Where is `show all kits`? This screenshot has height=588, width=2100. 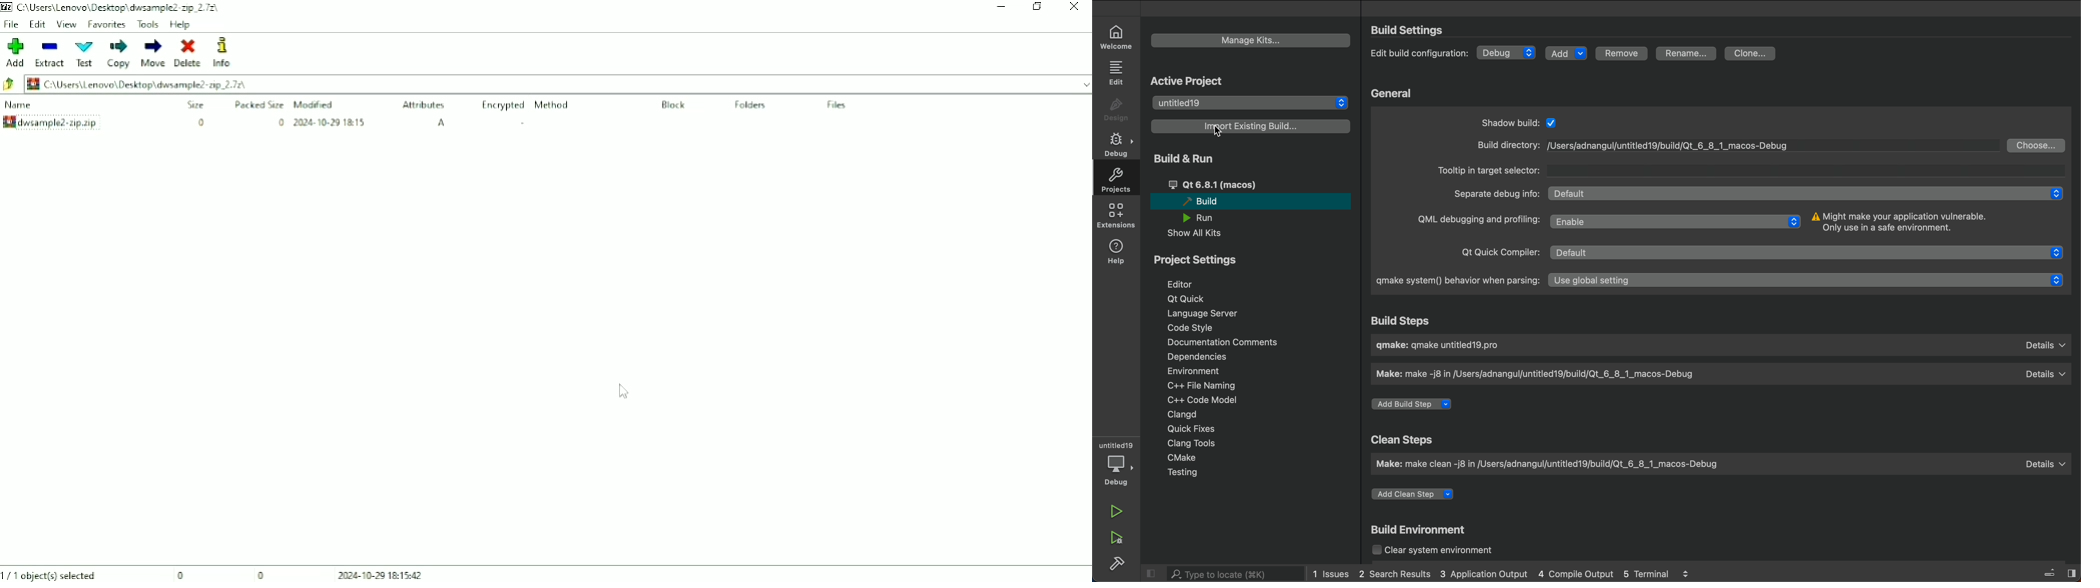 show all kits is located at coordinates (1204, 233).